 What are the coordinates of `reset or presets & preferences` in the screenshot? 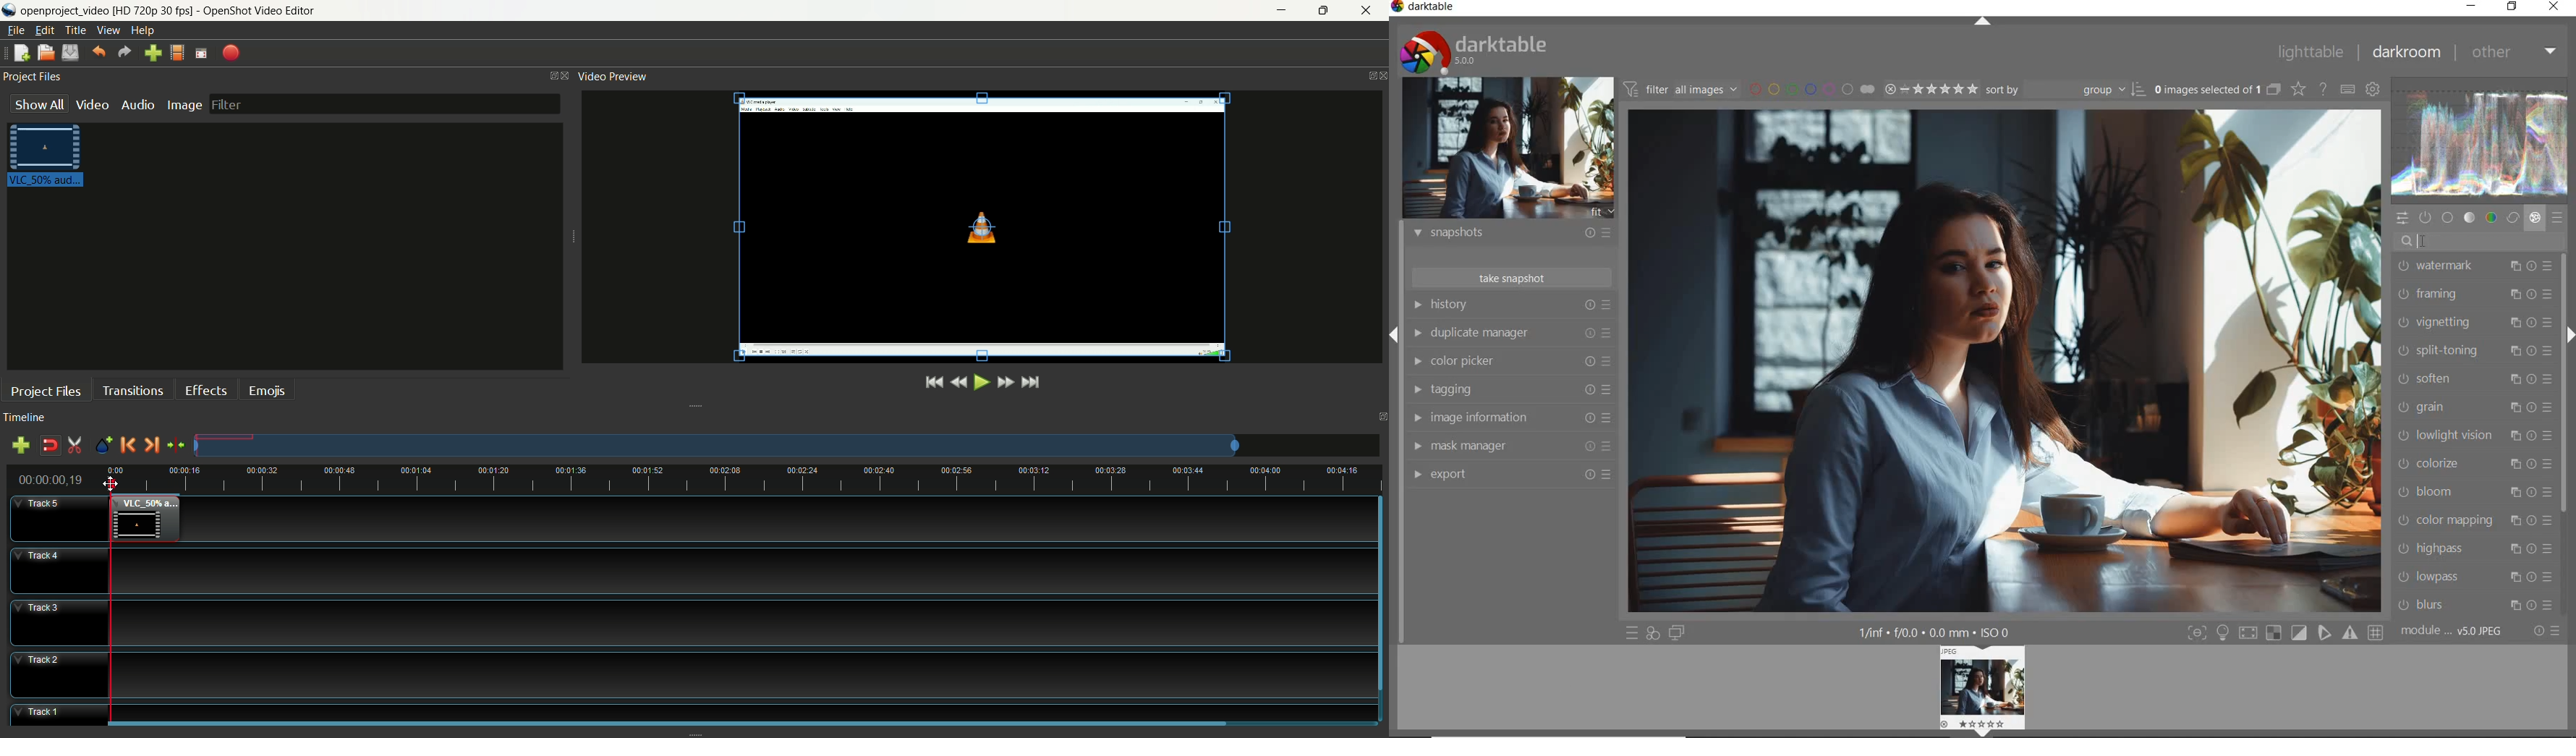 It's located at (2547, 631).